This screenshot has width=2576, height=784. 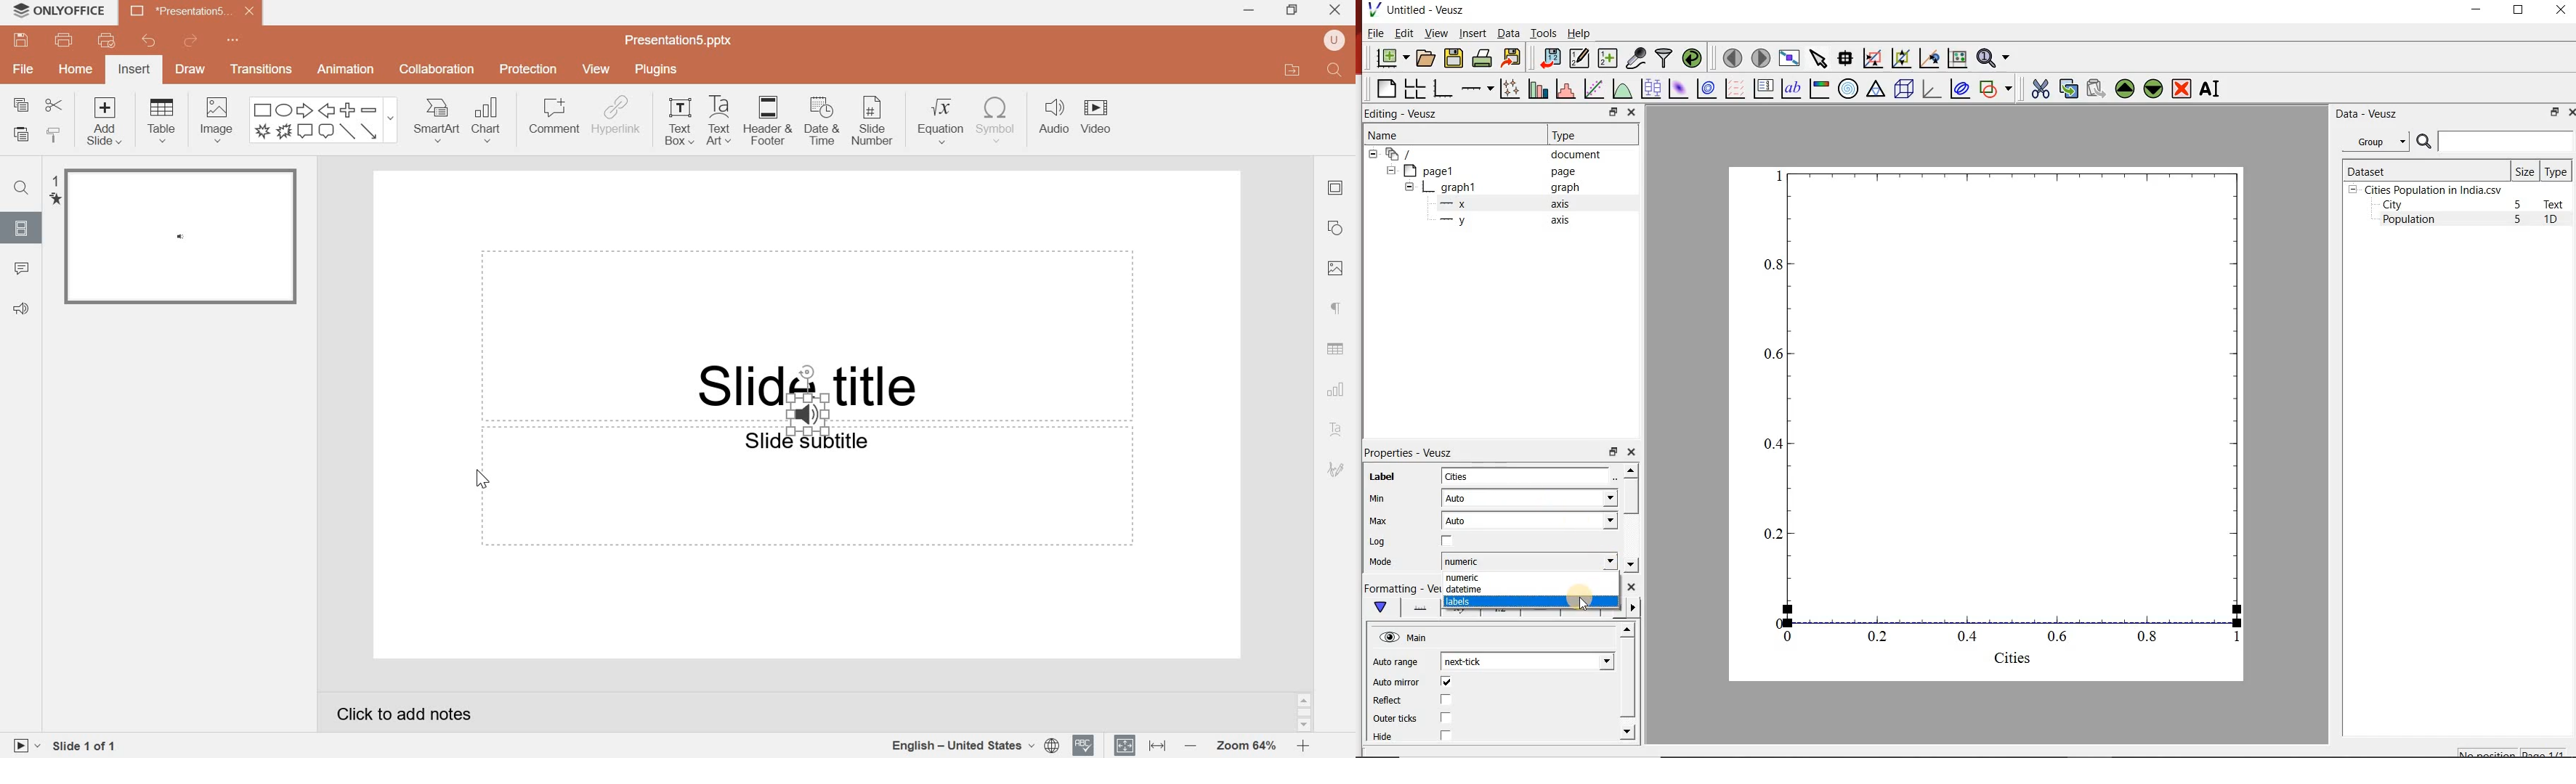 What do you see at coordinates (655, 68) in the screenshot?
I see `Plugins` at bounding box center [655, 68].